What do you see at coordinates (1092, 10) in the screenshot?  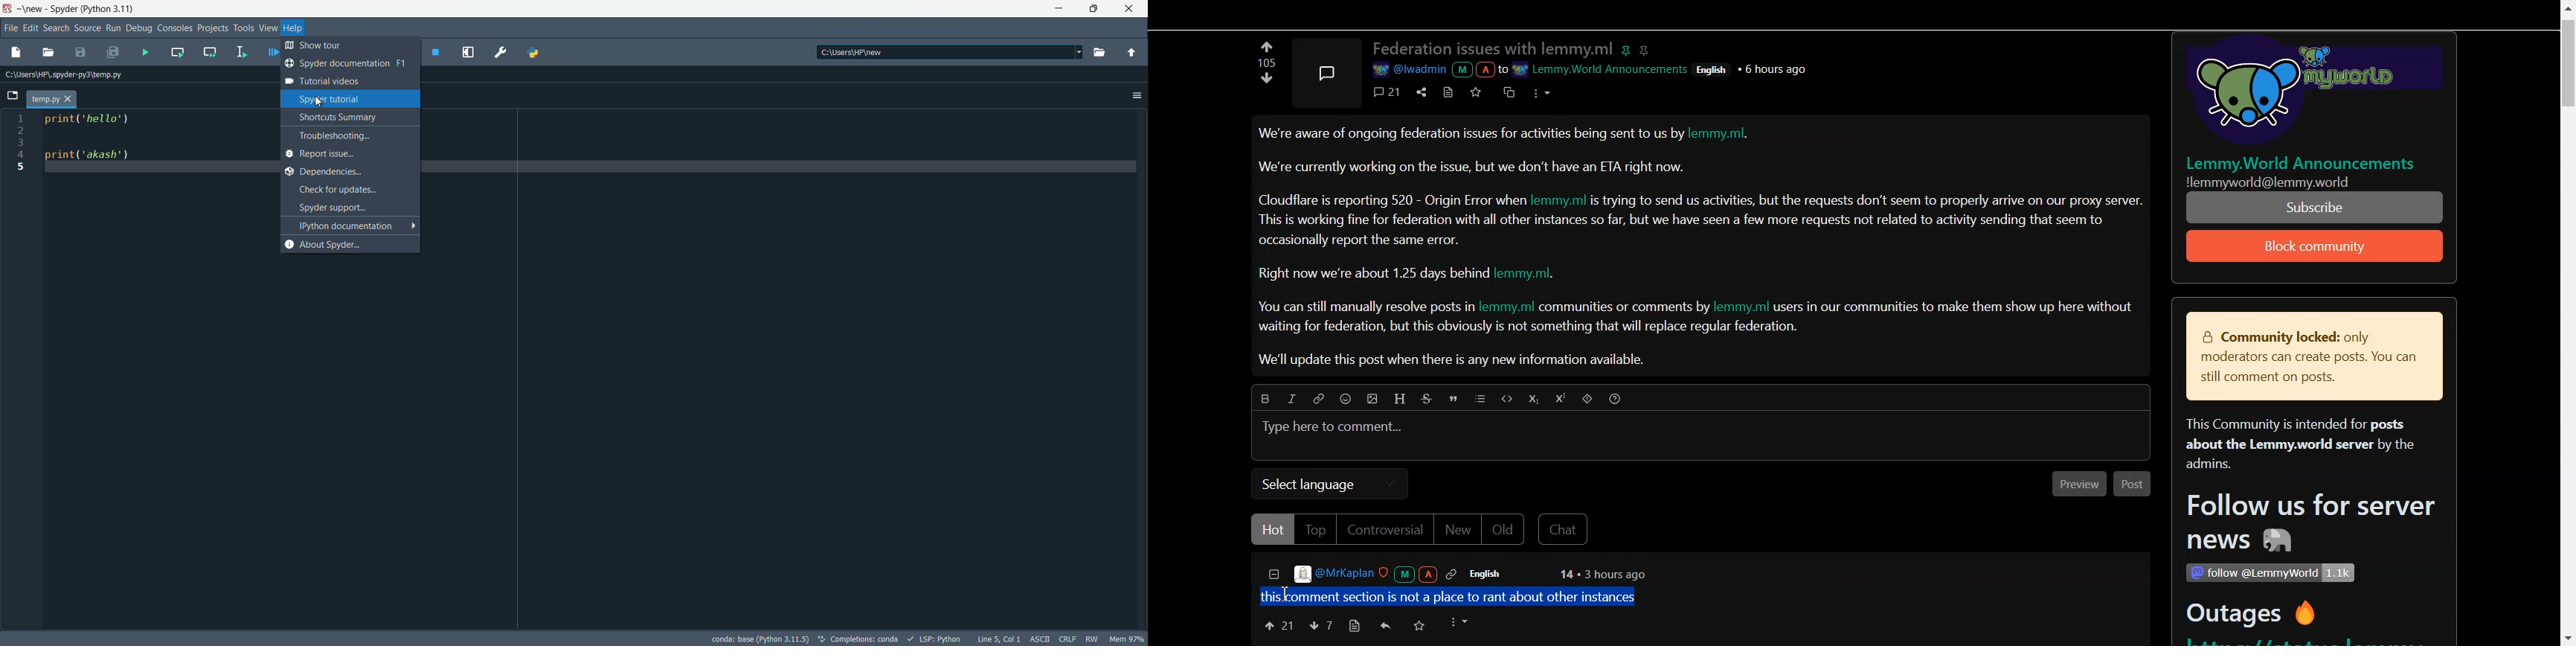 I see `maximize` at bounding box center [1092, 10].